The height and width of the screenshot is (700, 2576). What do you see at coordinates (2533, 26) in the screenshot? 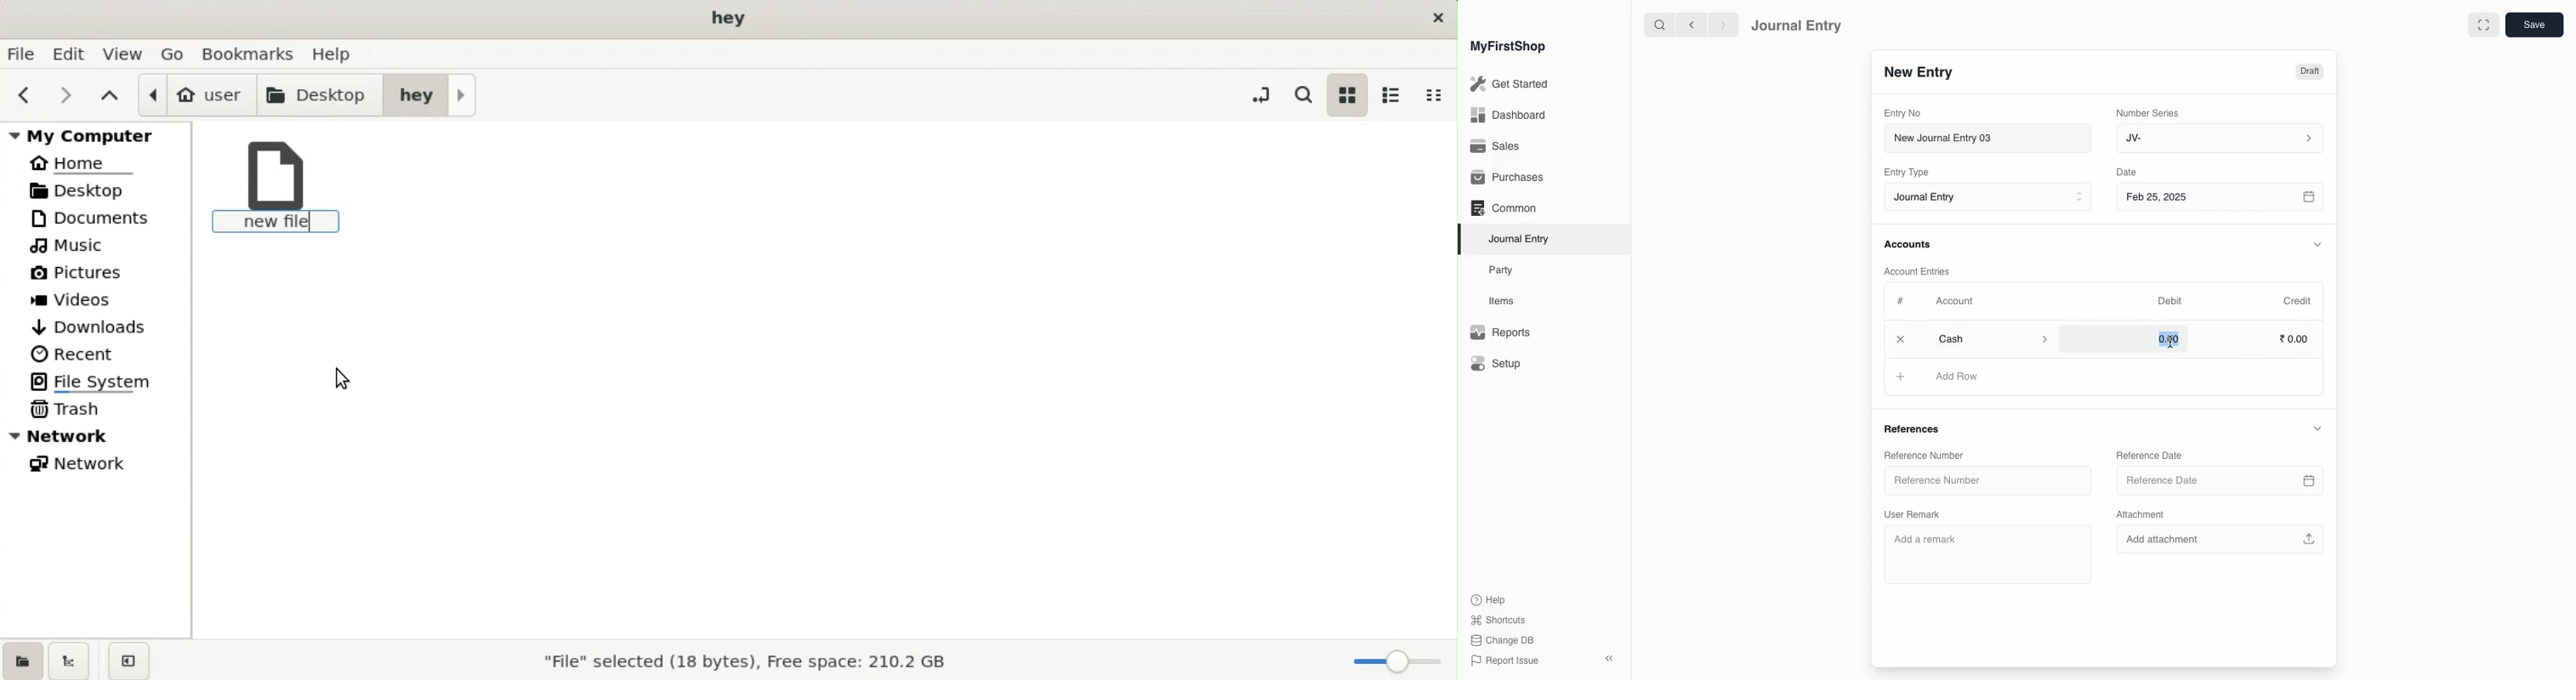
I see `save` at bounding box center [2533, 26].